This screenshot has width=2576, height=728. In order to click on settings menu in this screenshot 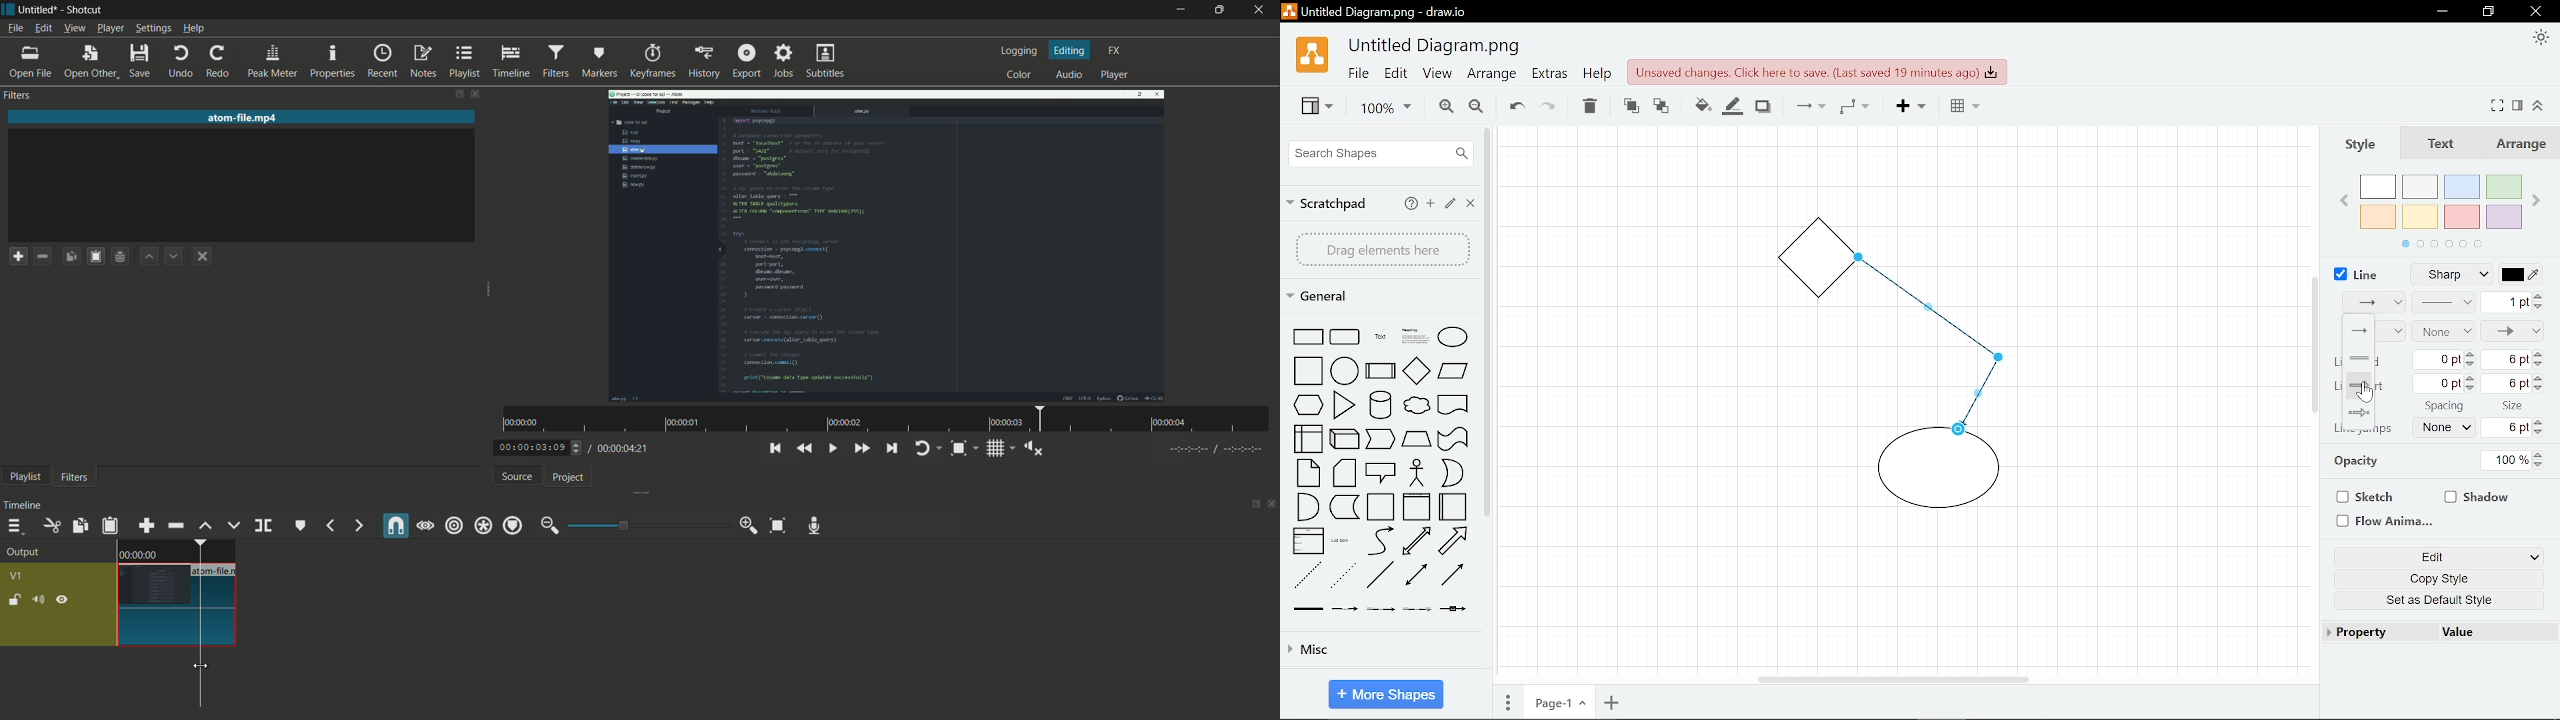, I will do `click(154, 29)`.